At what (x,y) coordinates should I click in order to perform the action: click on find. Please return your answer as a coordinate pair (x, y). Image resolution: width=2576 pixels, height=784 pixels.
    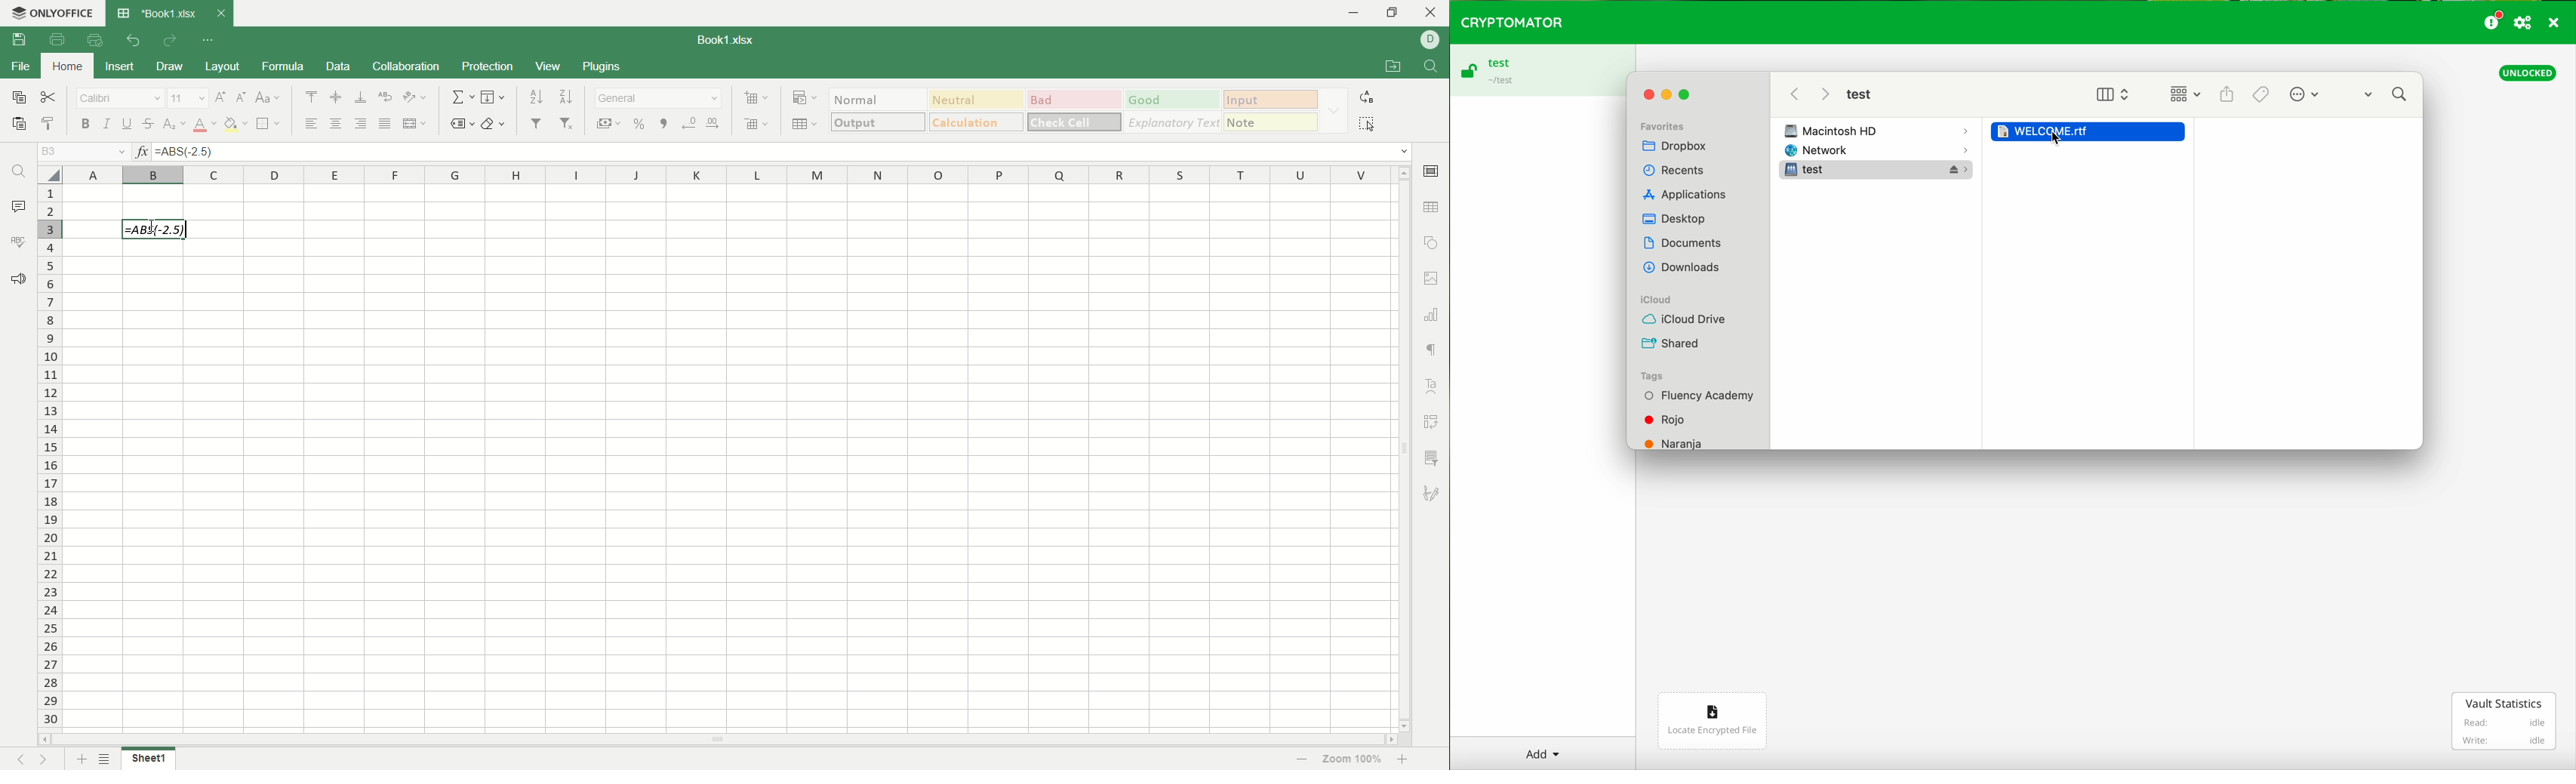
    Looking at the image, I should click on (17, 171).